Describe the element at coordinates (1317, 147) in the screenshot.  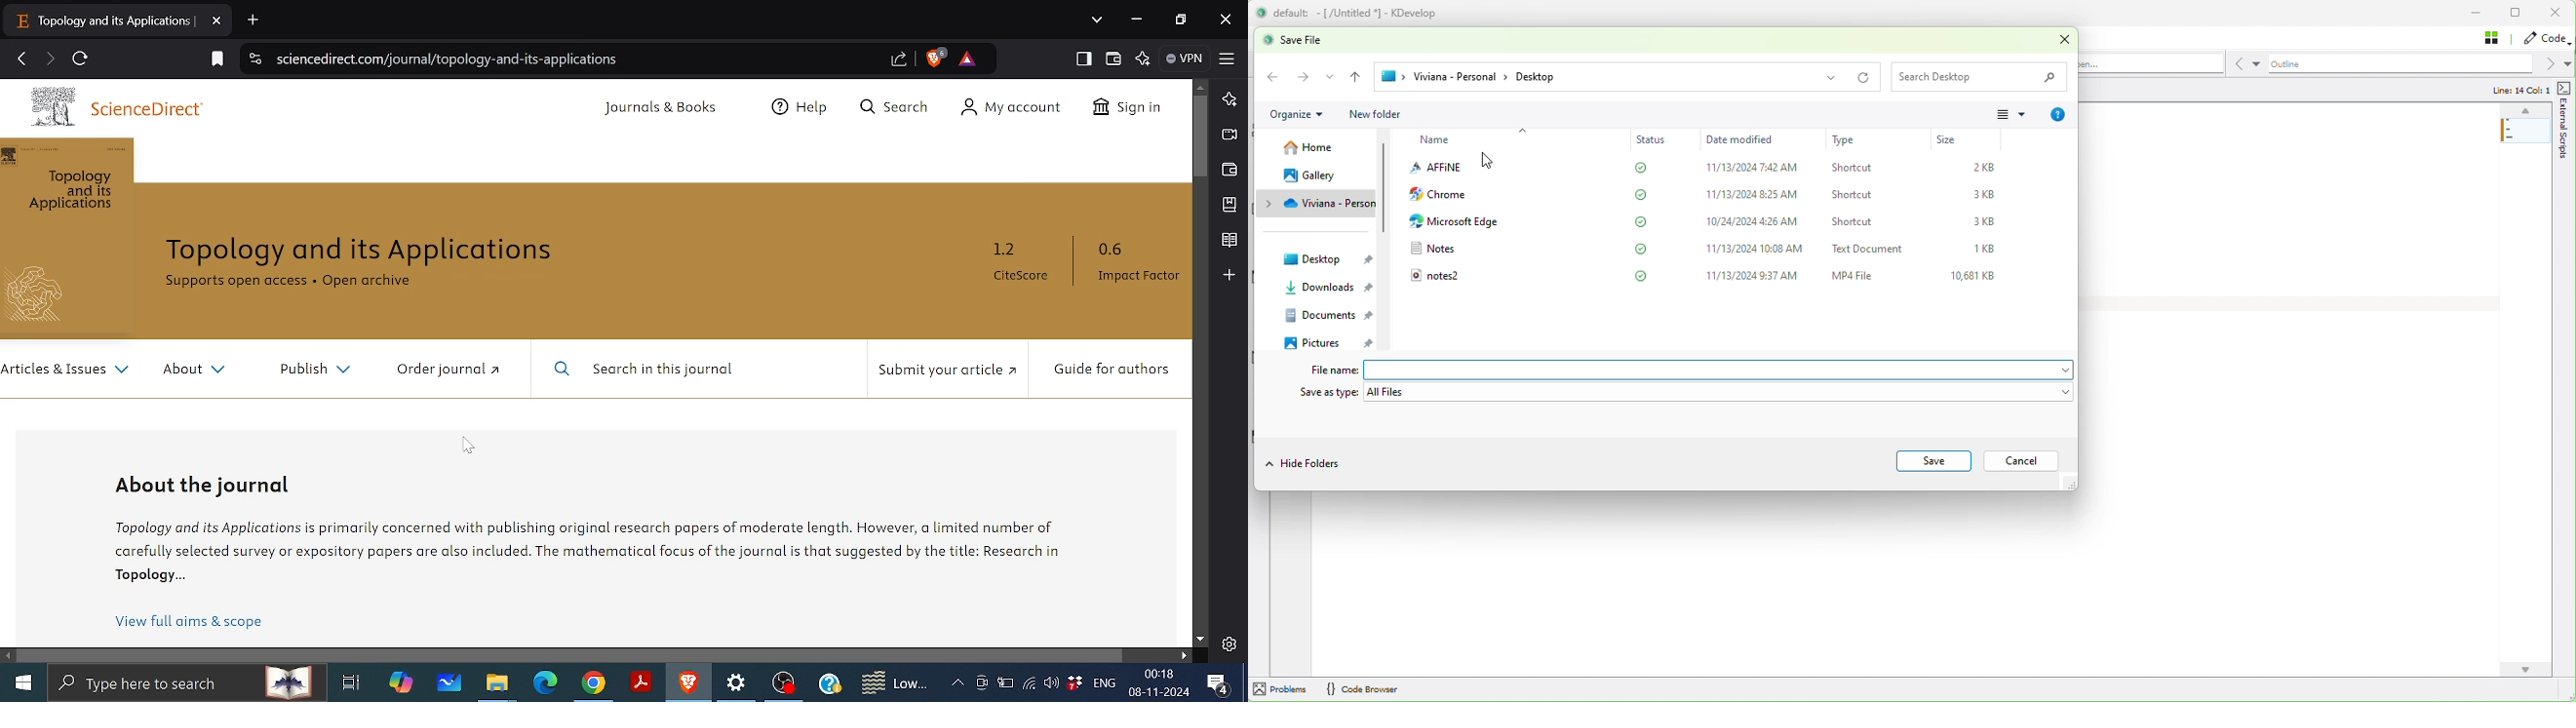
I see `Home` at that location.